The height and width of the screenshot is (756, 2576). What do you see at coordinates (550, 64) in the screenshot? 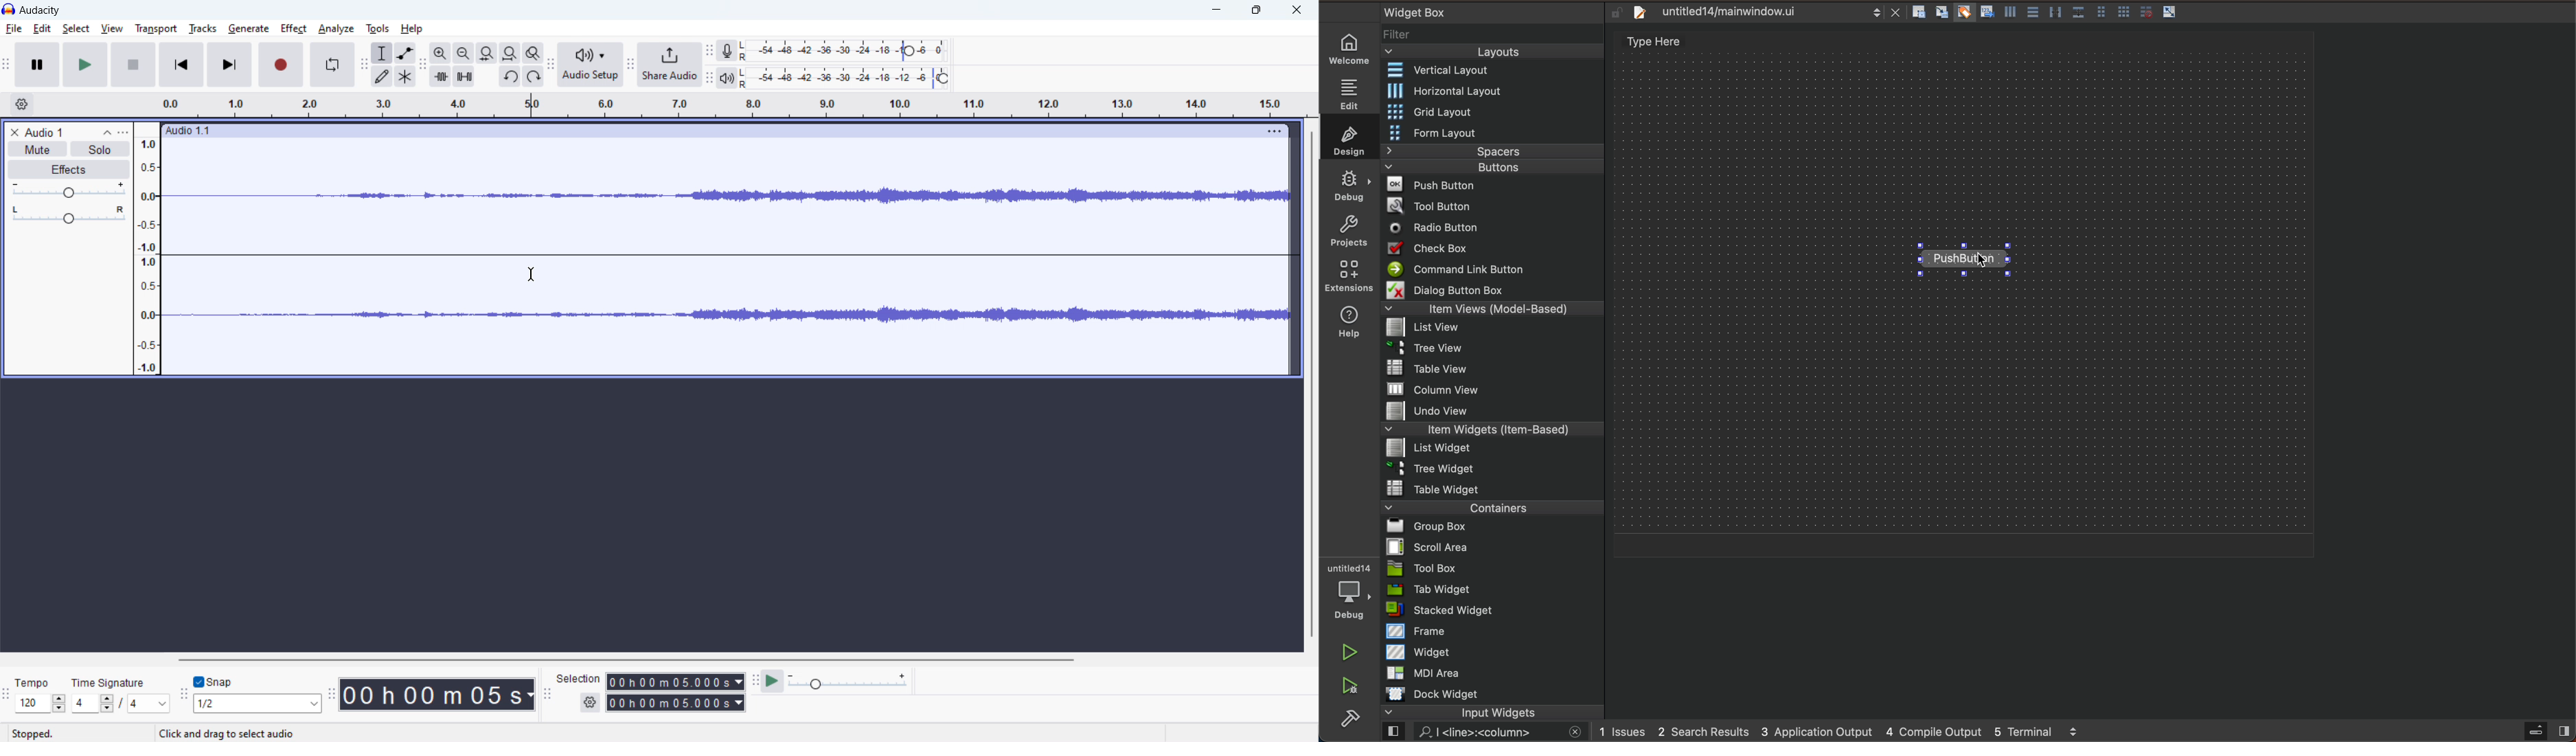
I see `audio setup toolbar` at bounding box center [550, 64].